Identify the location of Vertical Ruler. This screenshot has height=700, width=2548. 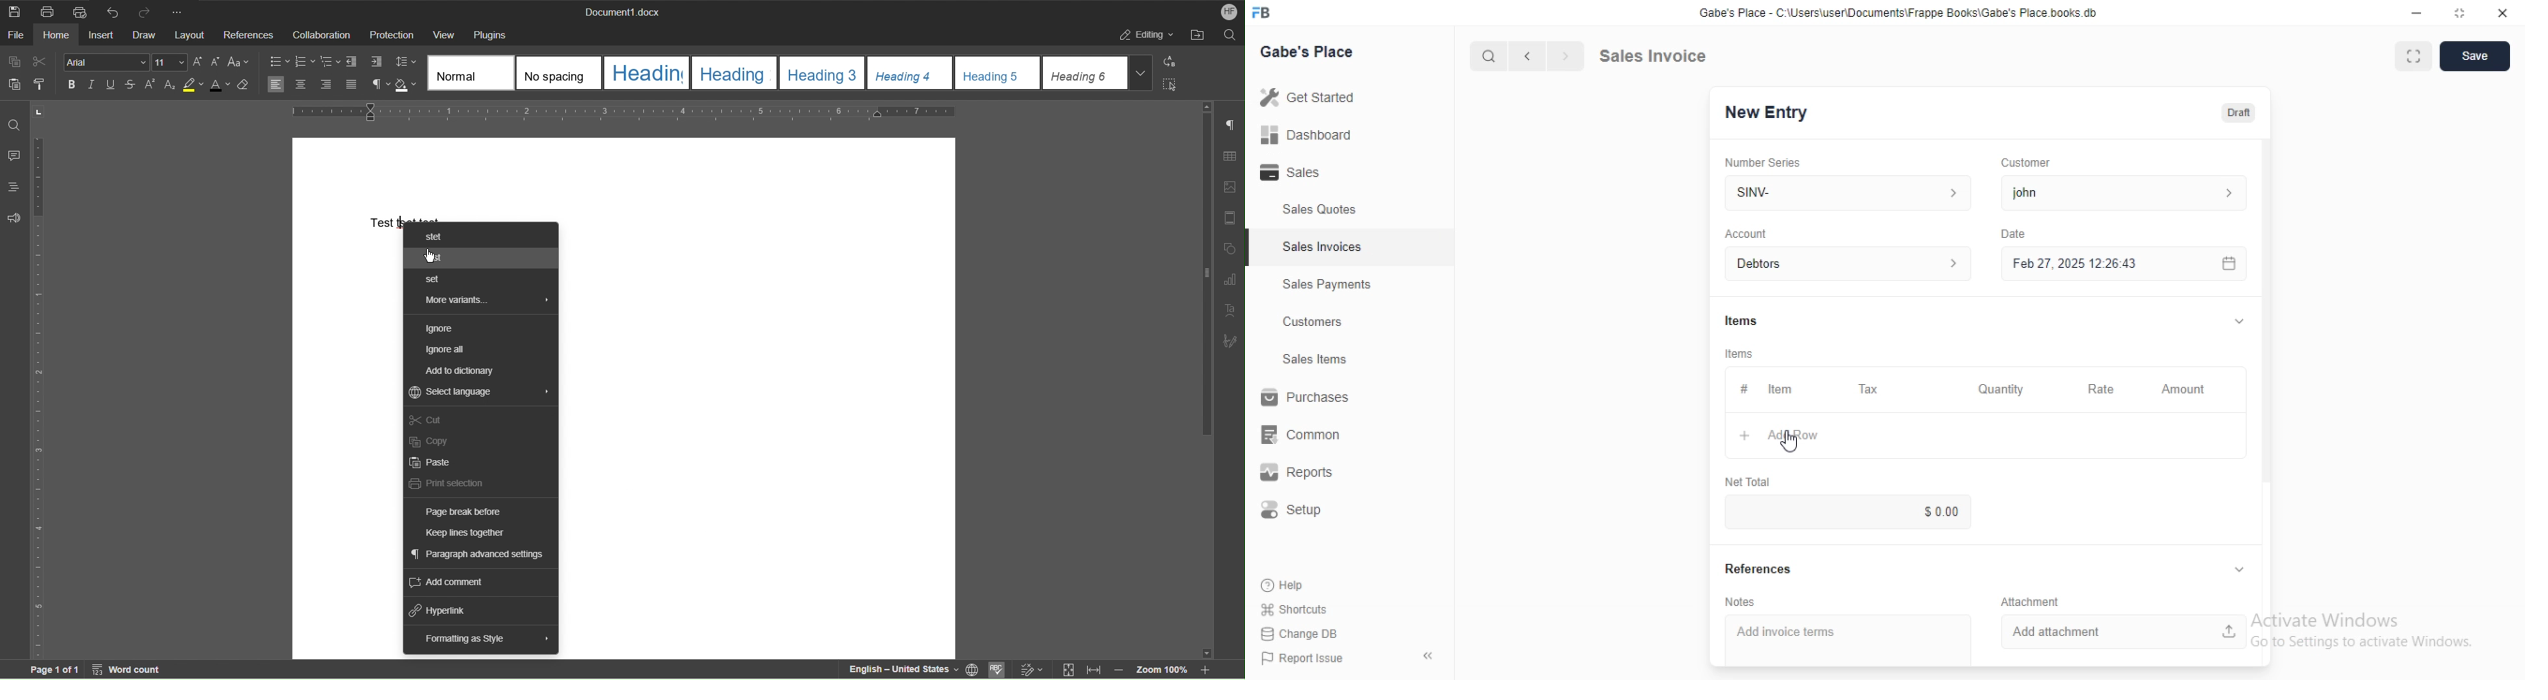
(38, 396).